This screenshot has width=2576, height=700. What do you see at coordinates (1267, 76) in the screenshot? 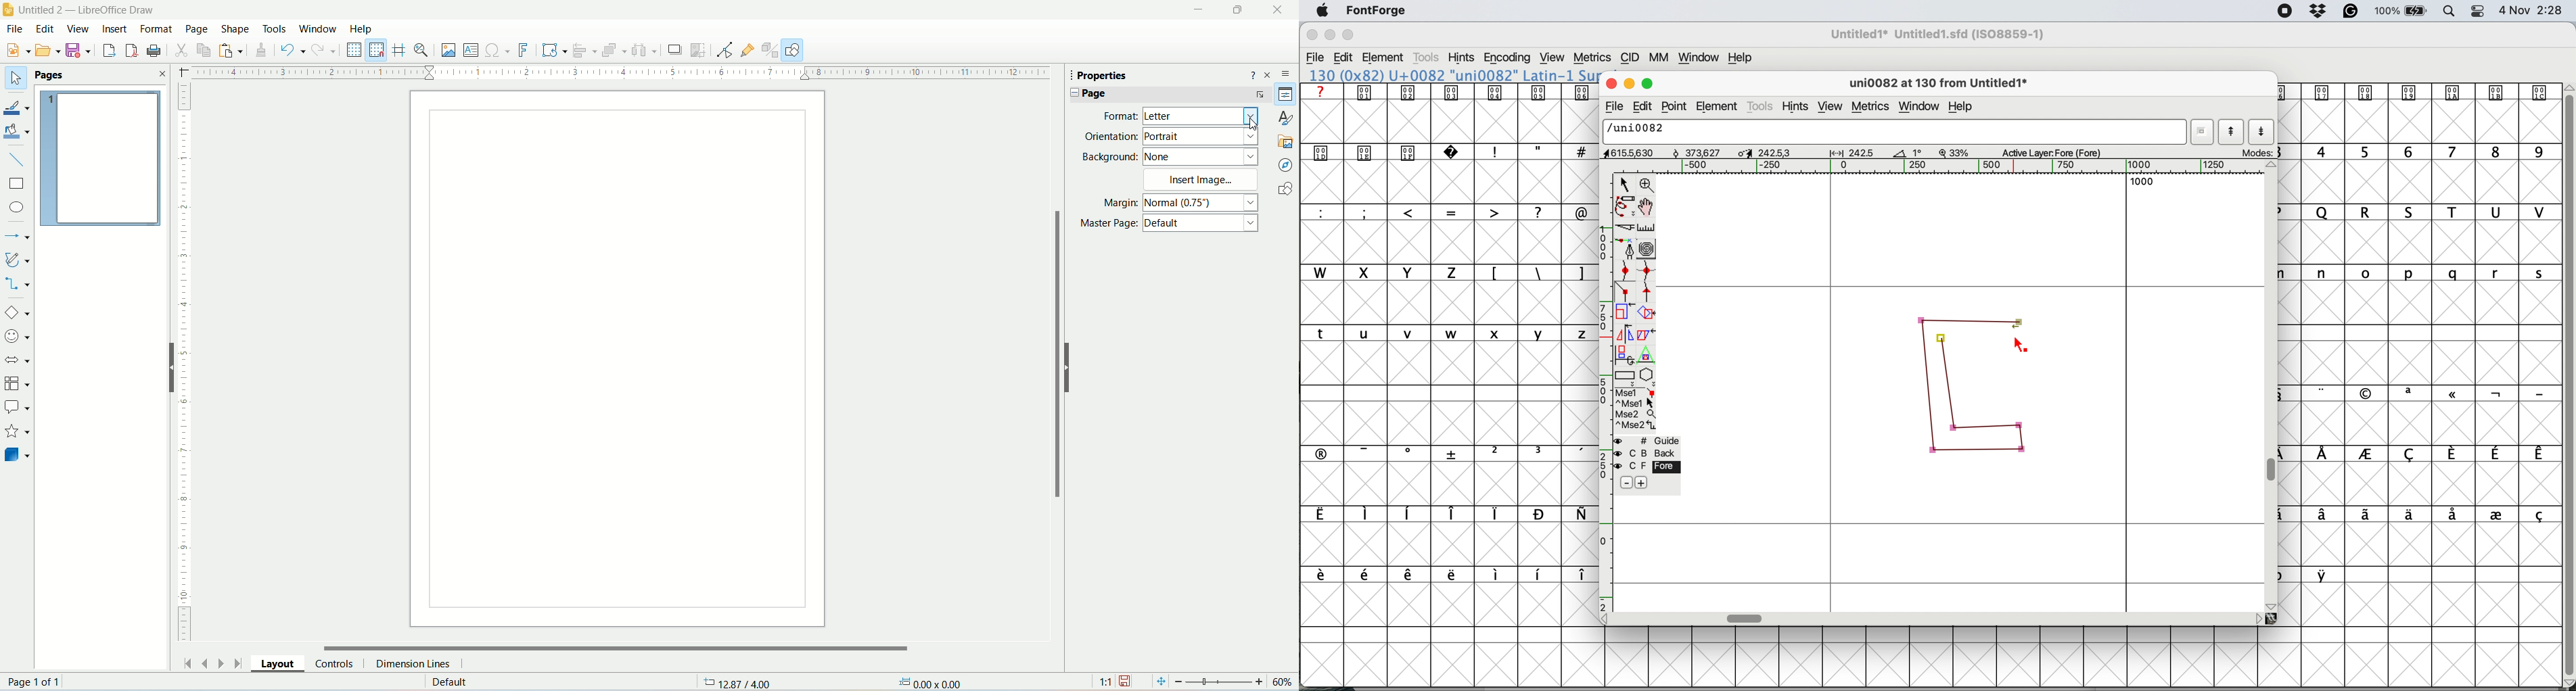
I see `close` at bounding box center [1267, 76].